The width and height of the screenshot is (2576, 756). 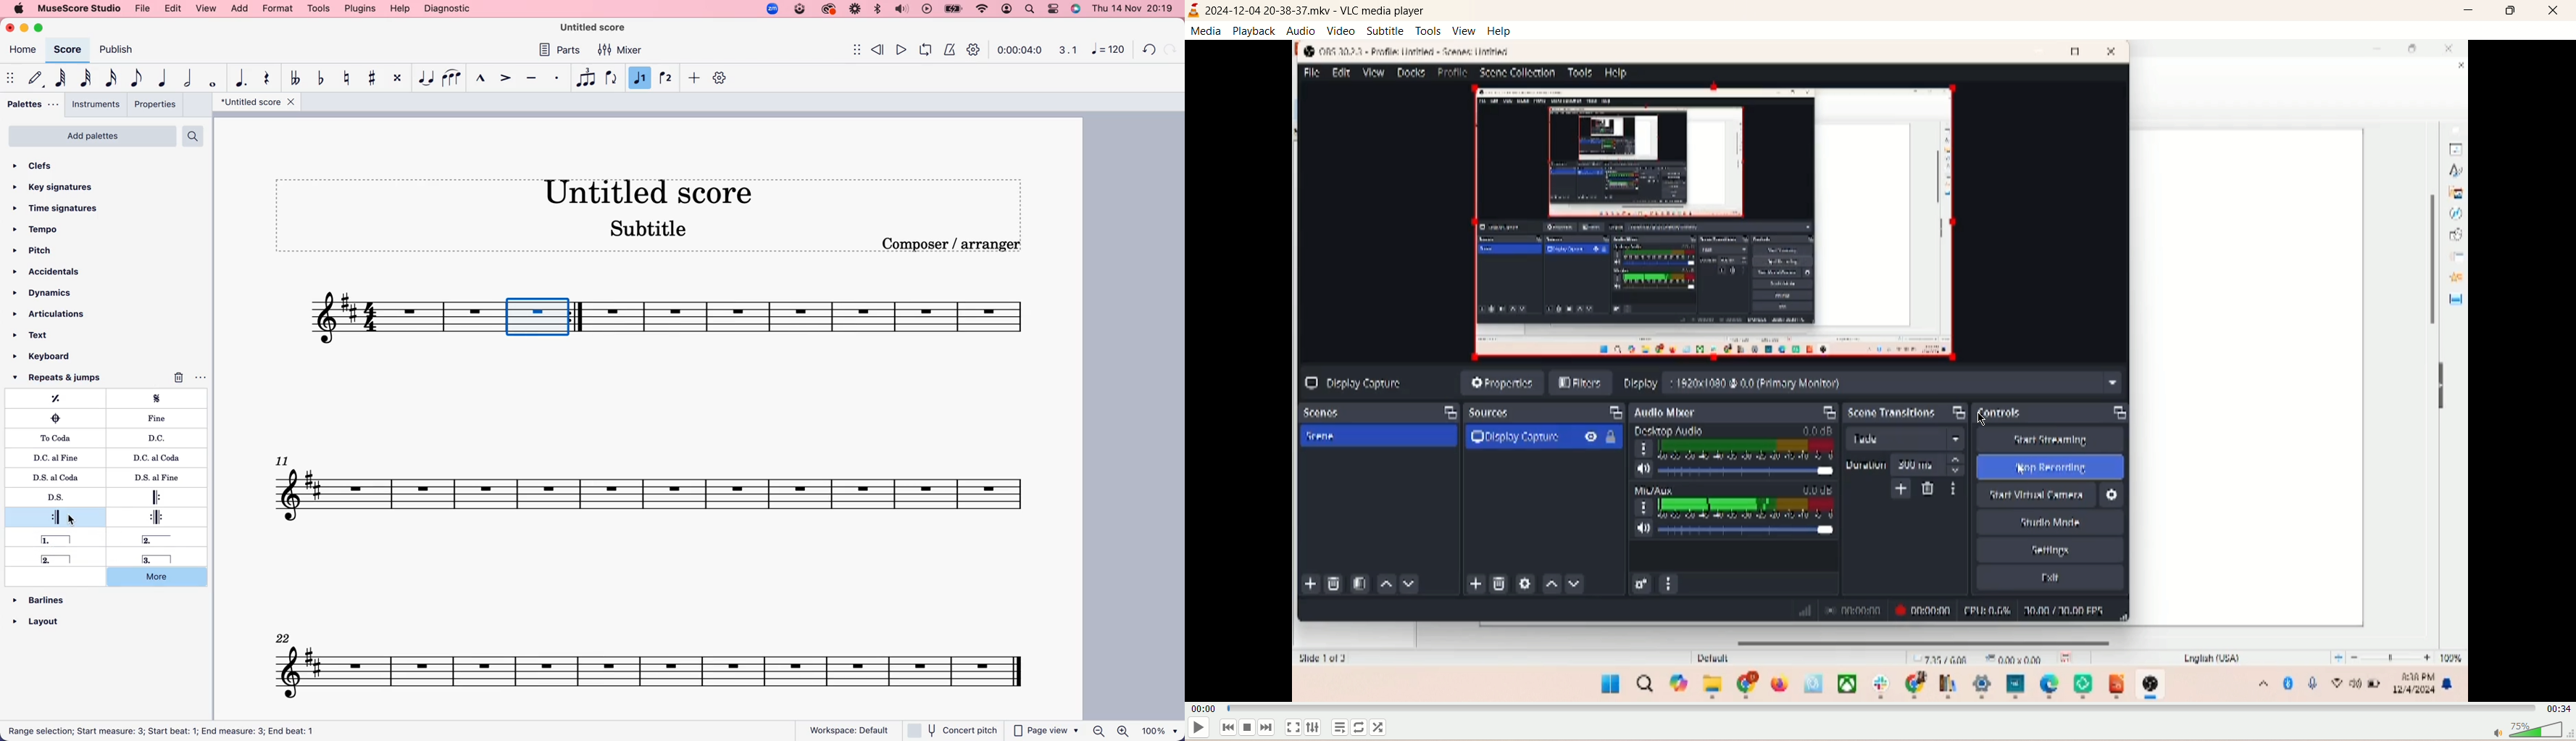 What do you see at coordinates (829, 10) in the screenshot?
I see `creative cloud` at bounding box center [829, 10].